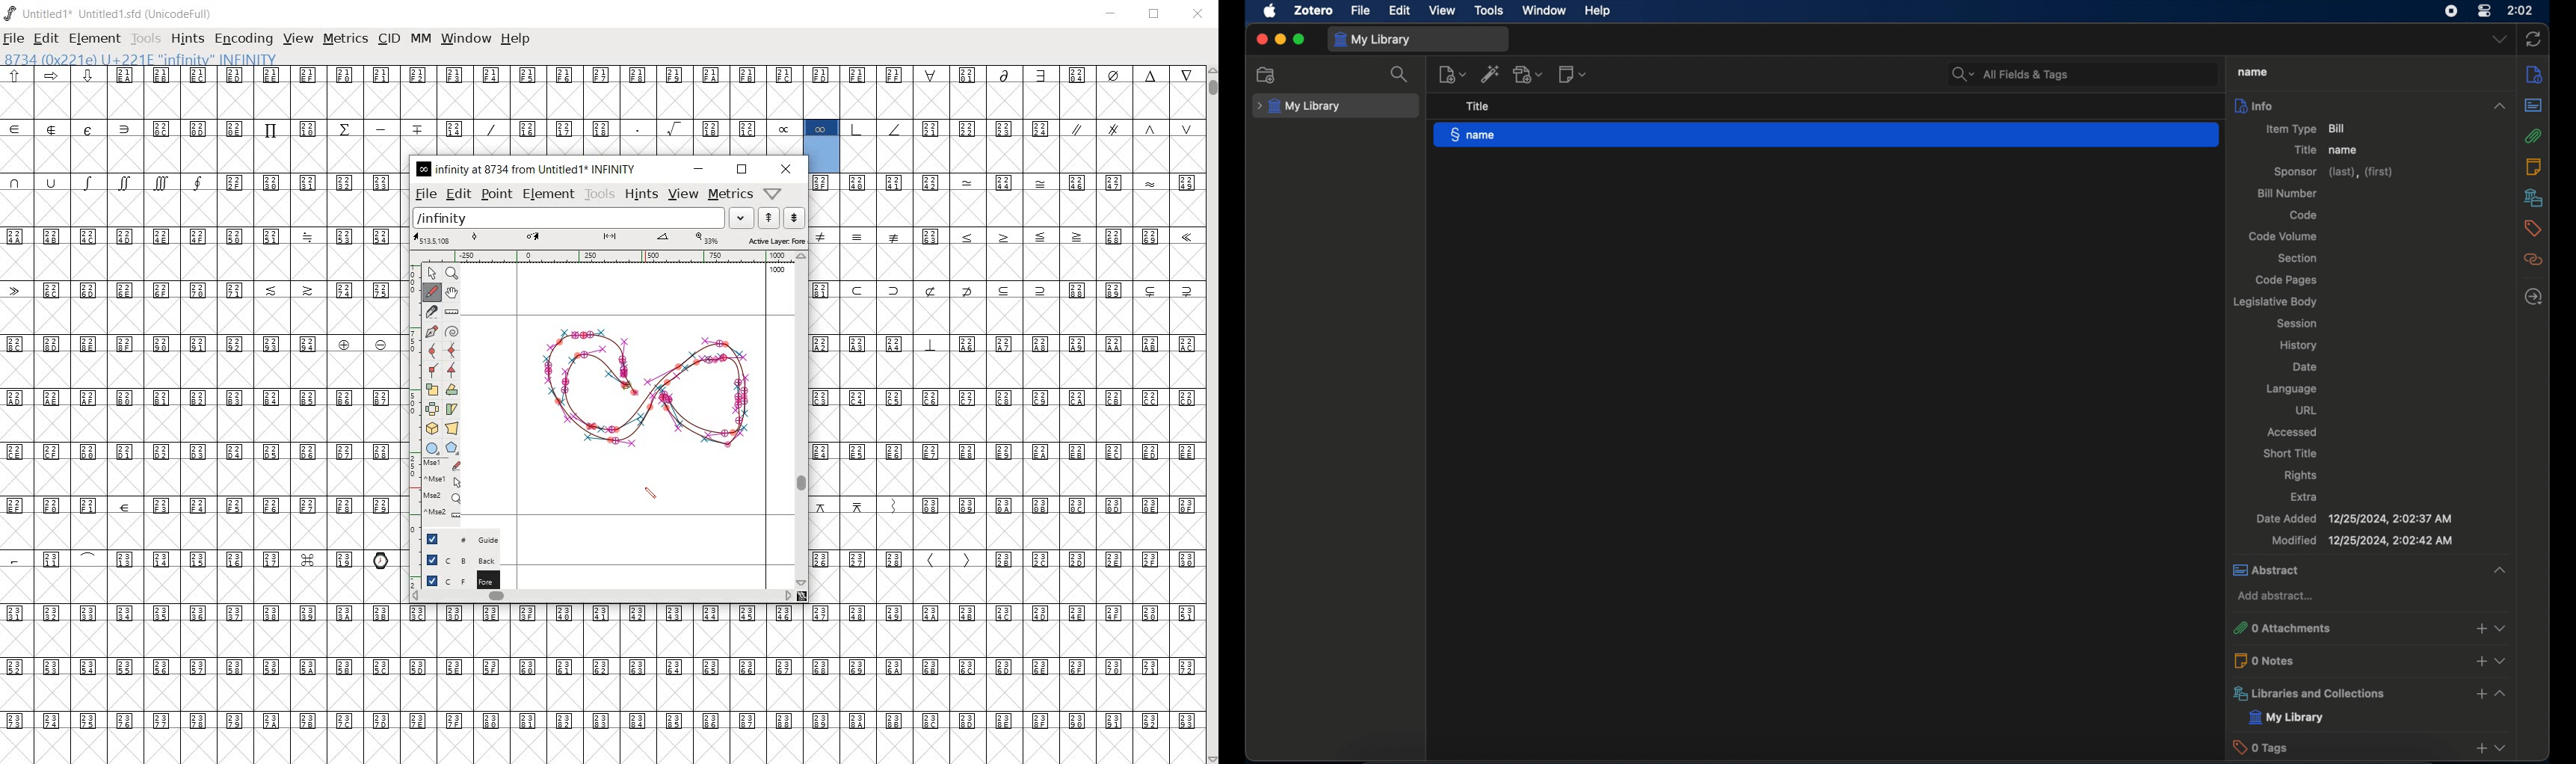 Image resolution: width=2576 pixels, height=784 pixels. What do you see at coordinates (1008, 262) in the screenshot?
I see `empty glyph slots` at bounding box center [1008, 262].